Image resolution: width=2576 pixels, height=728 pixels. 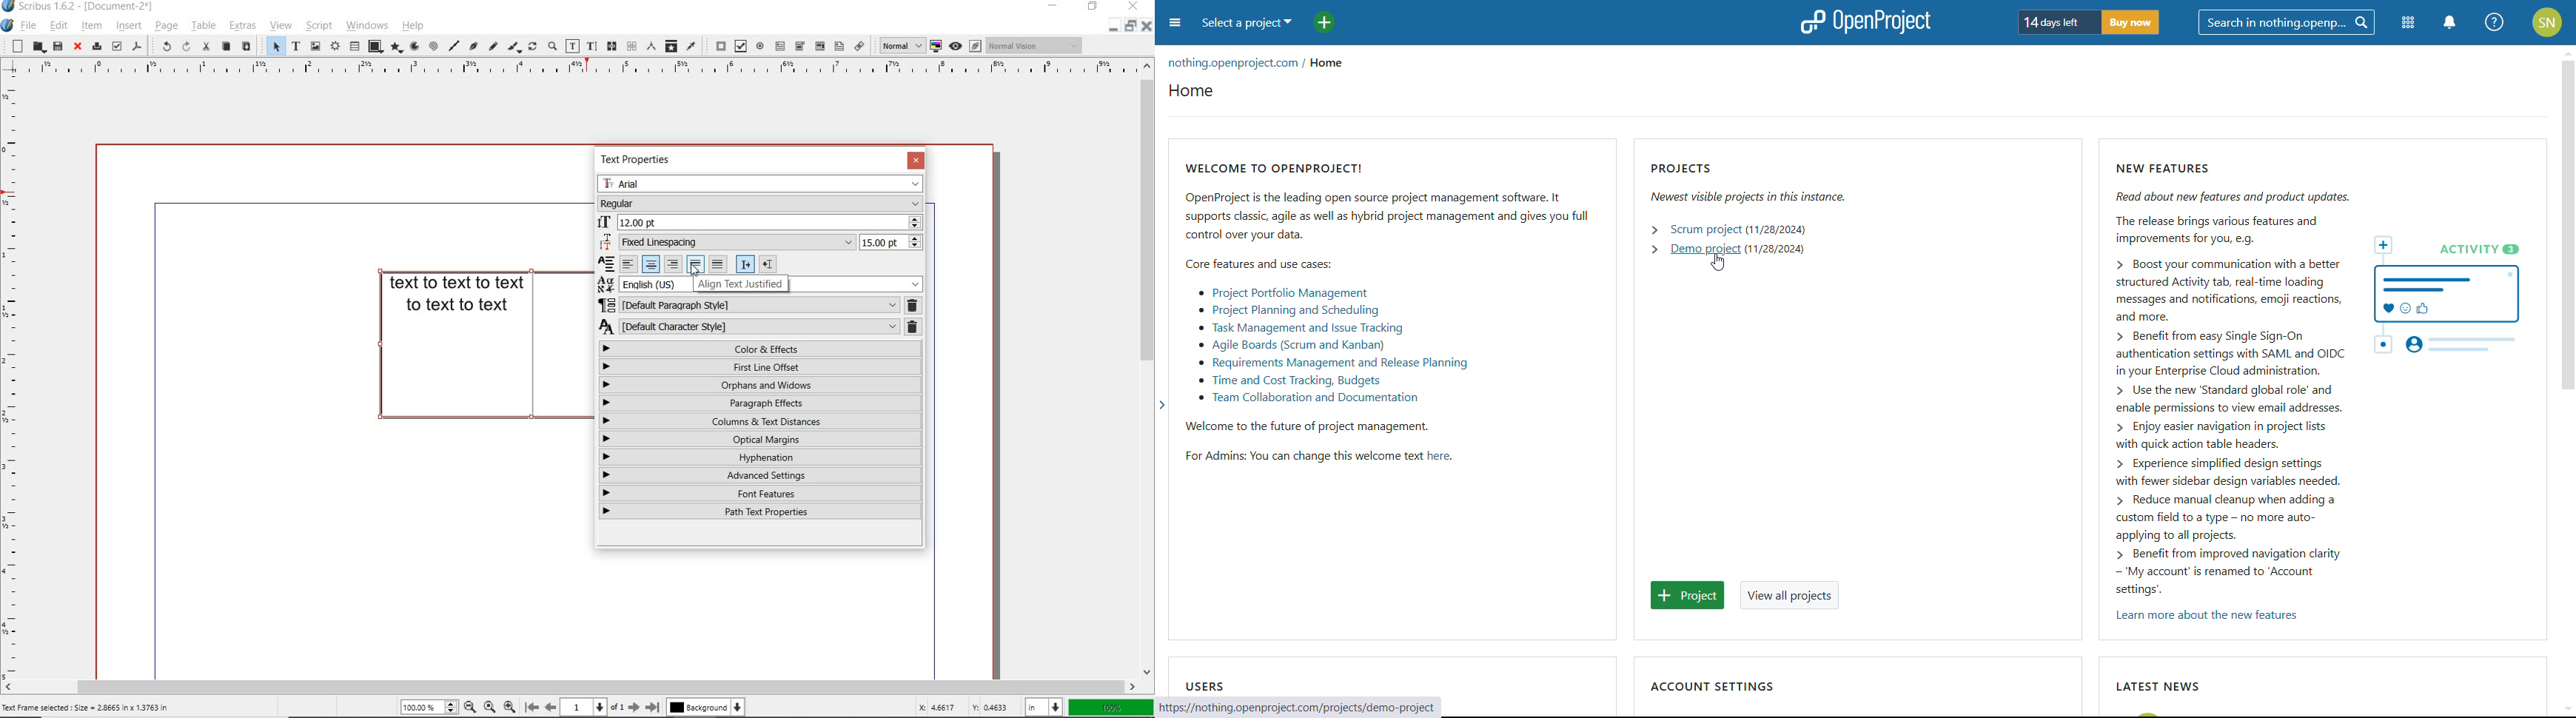 I want to click on scrollbar, so click(x=569, y=687).